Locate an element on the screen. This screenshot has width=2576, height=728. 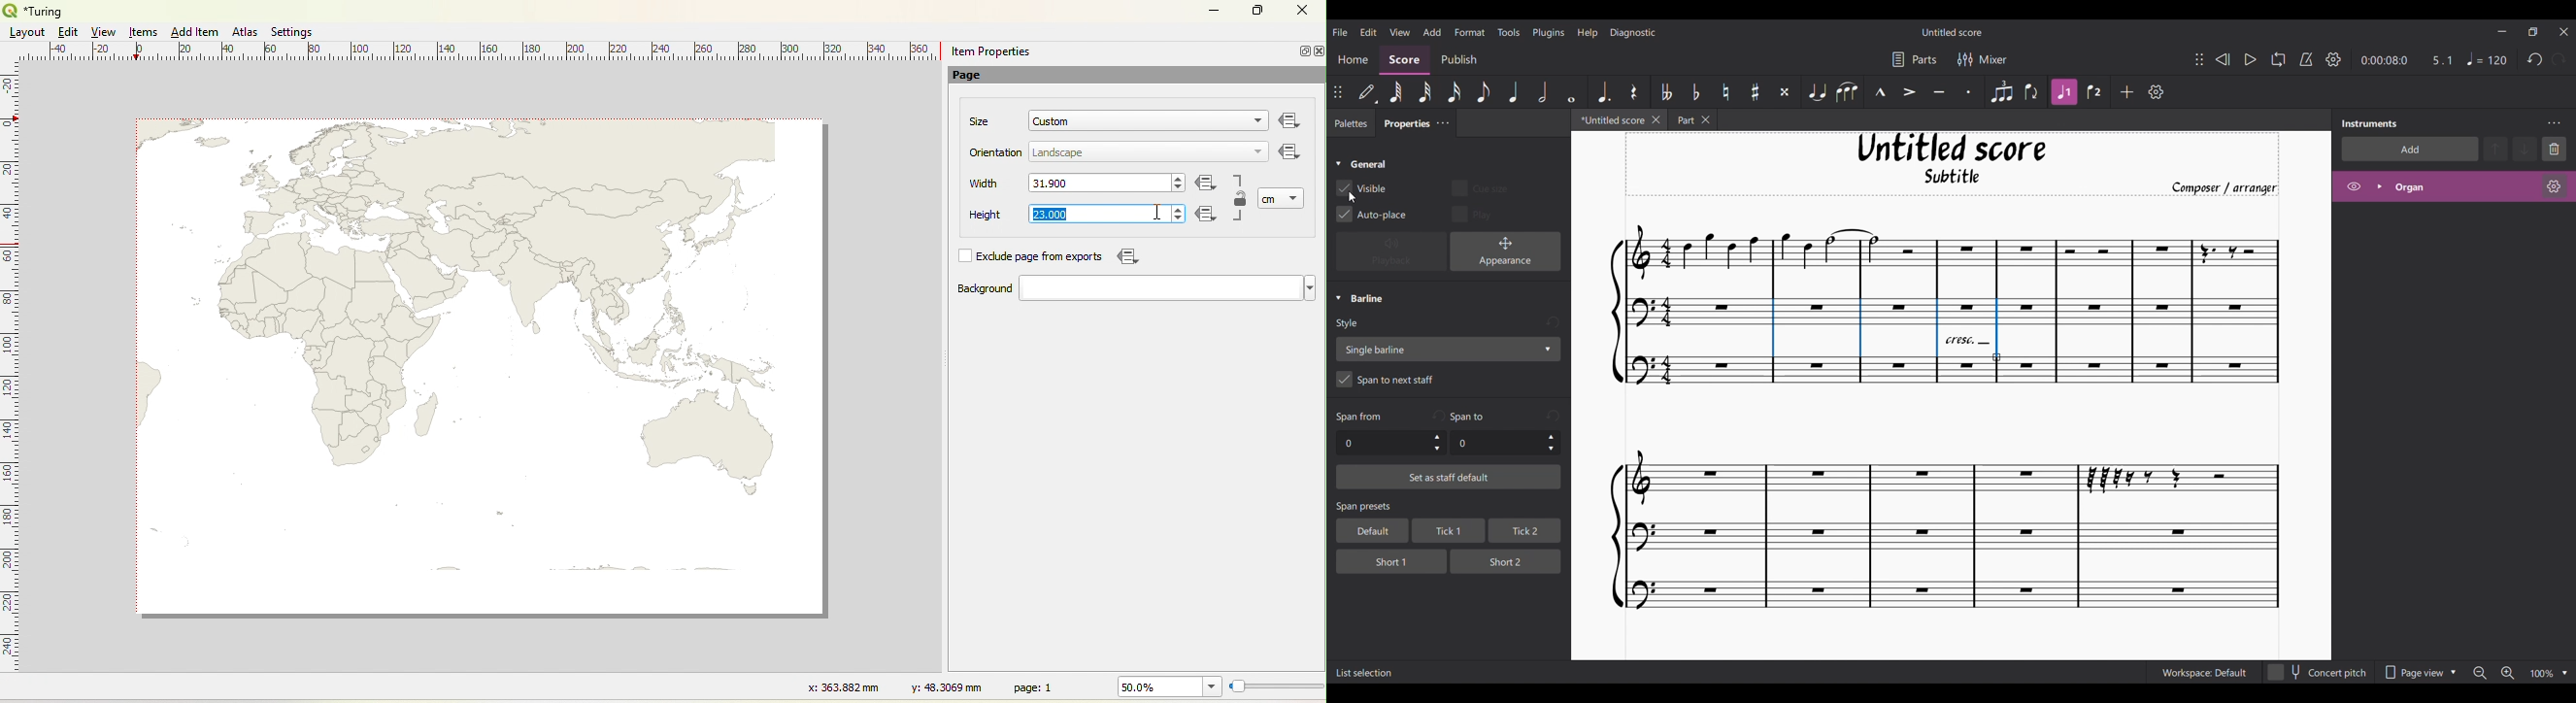
Marcato is located at coordinates (1880, 92).